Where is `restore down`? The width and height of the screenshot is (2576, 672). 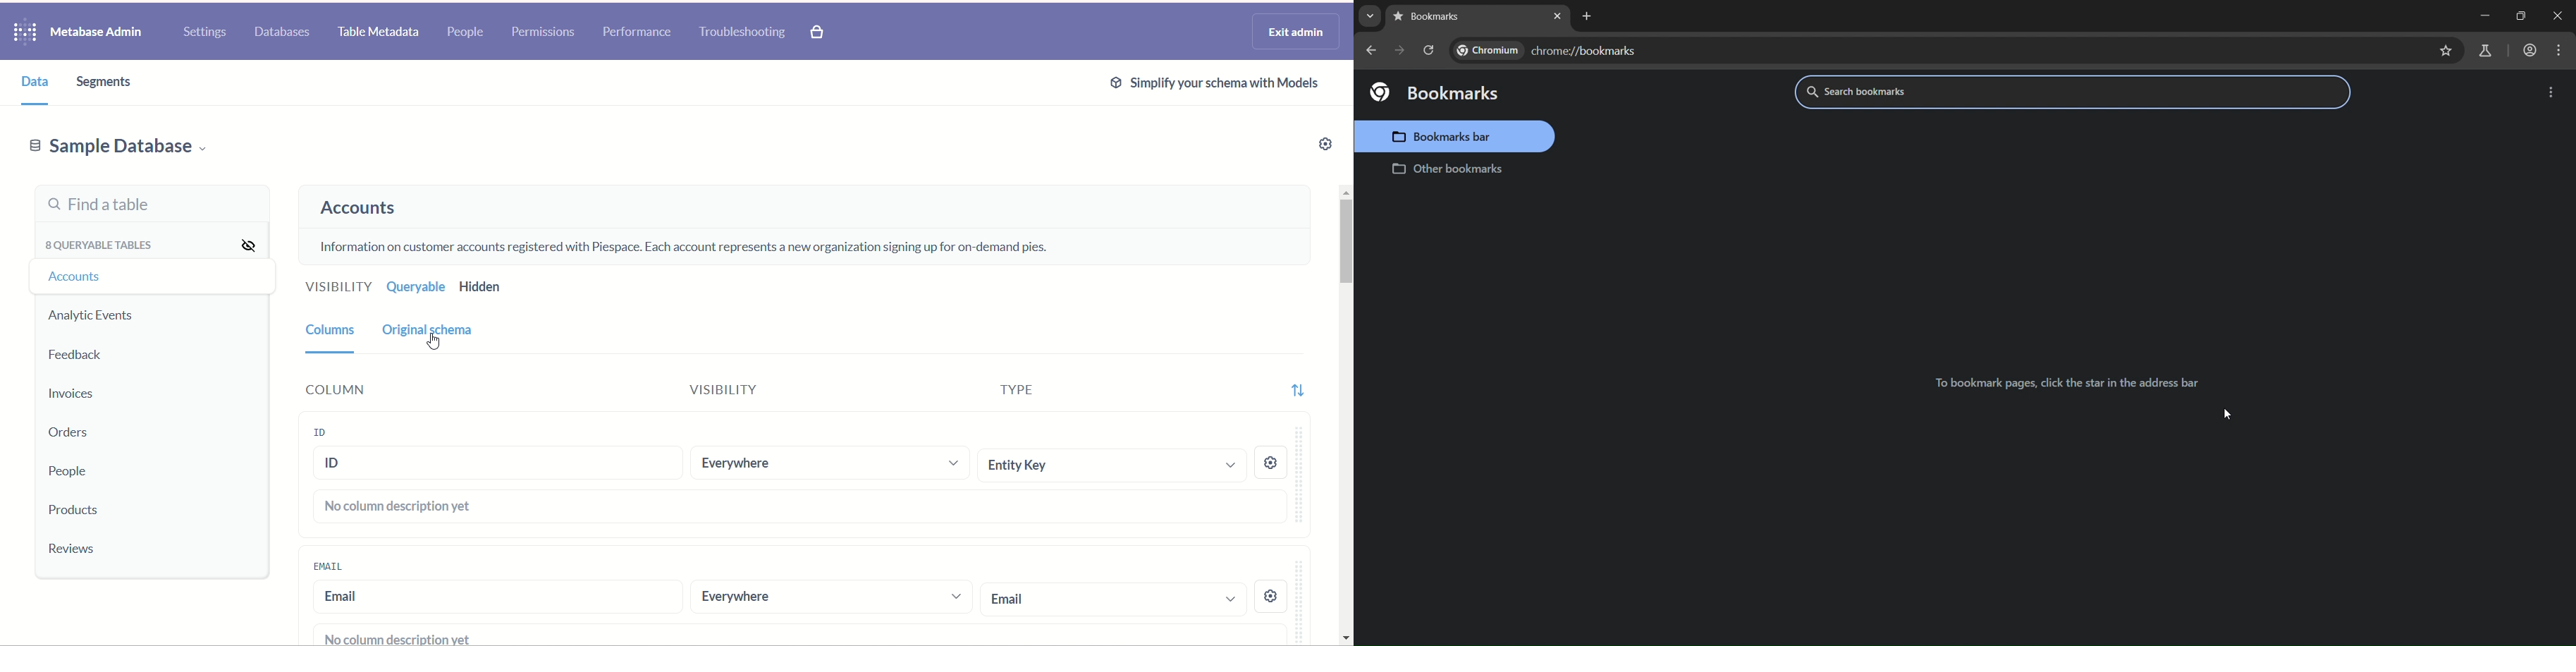
restore down is located at coordinates (2520, 14).